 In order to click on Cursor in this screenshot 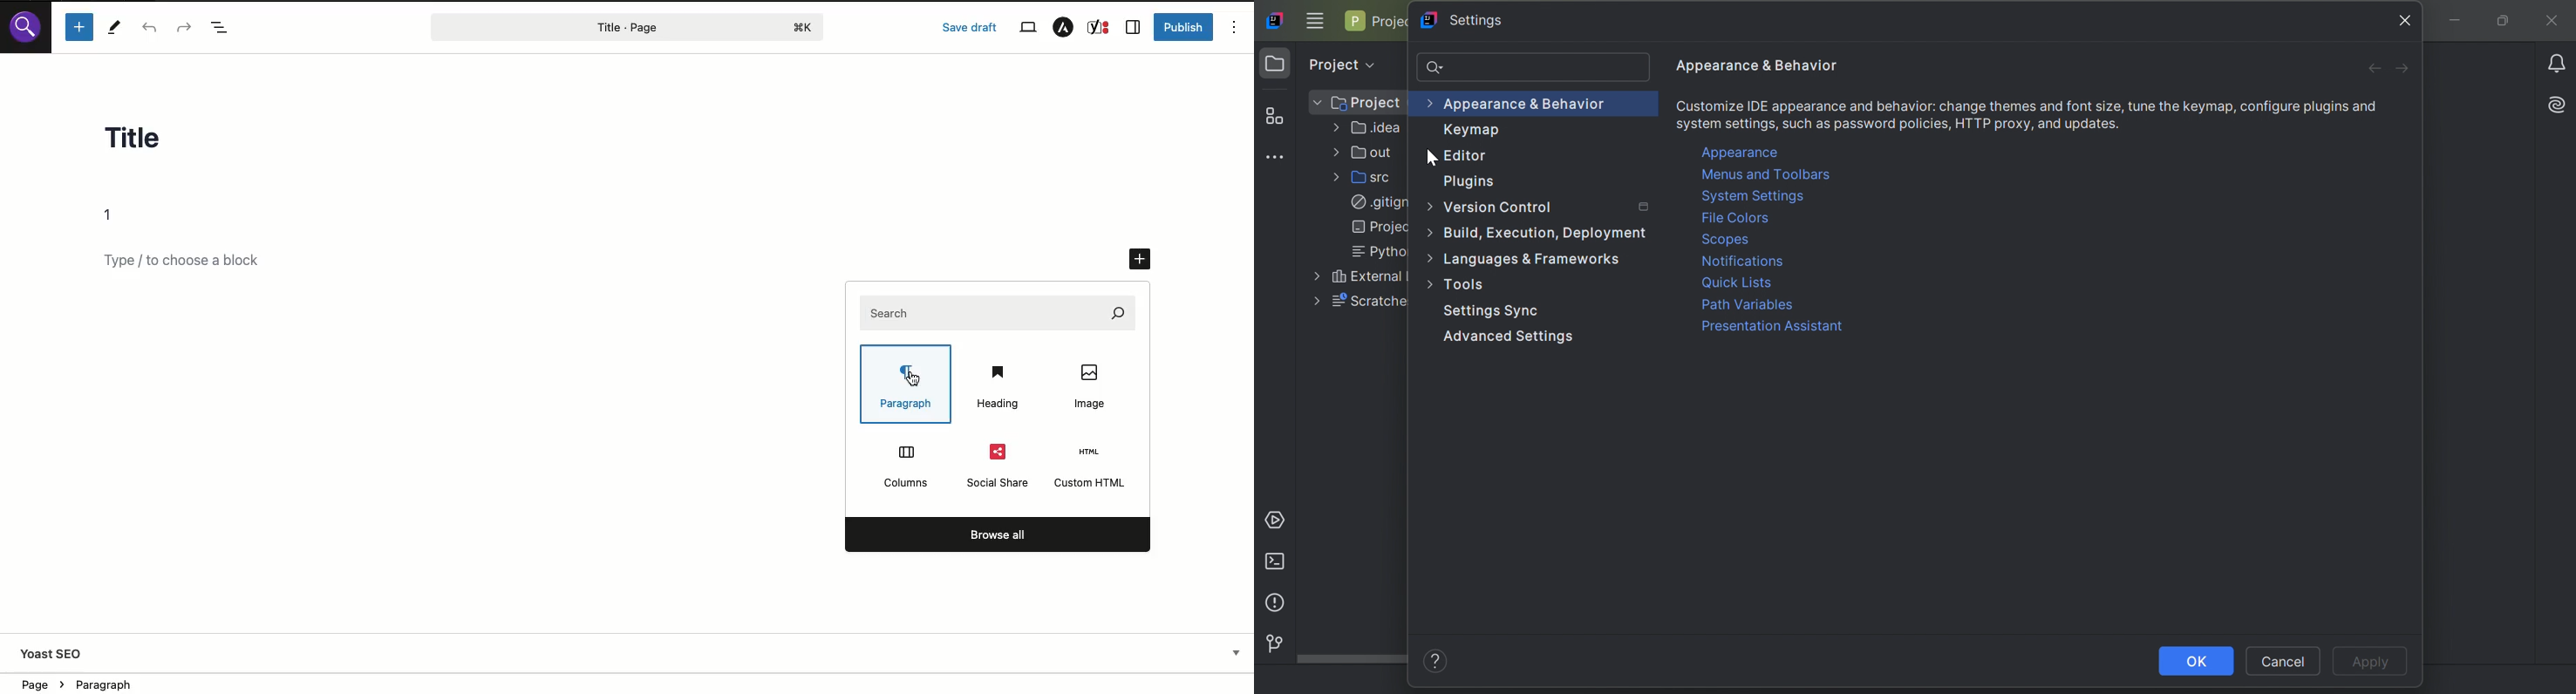, I will do `click(1430, 158)`.